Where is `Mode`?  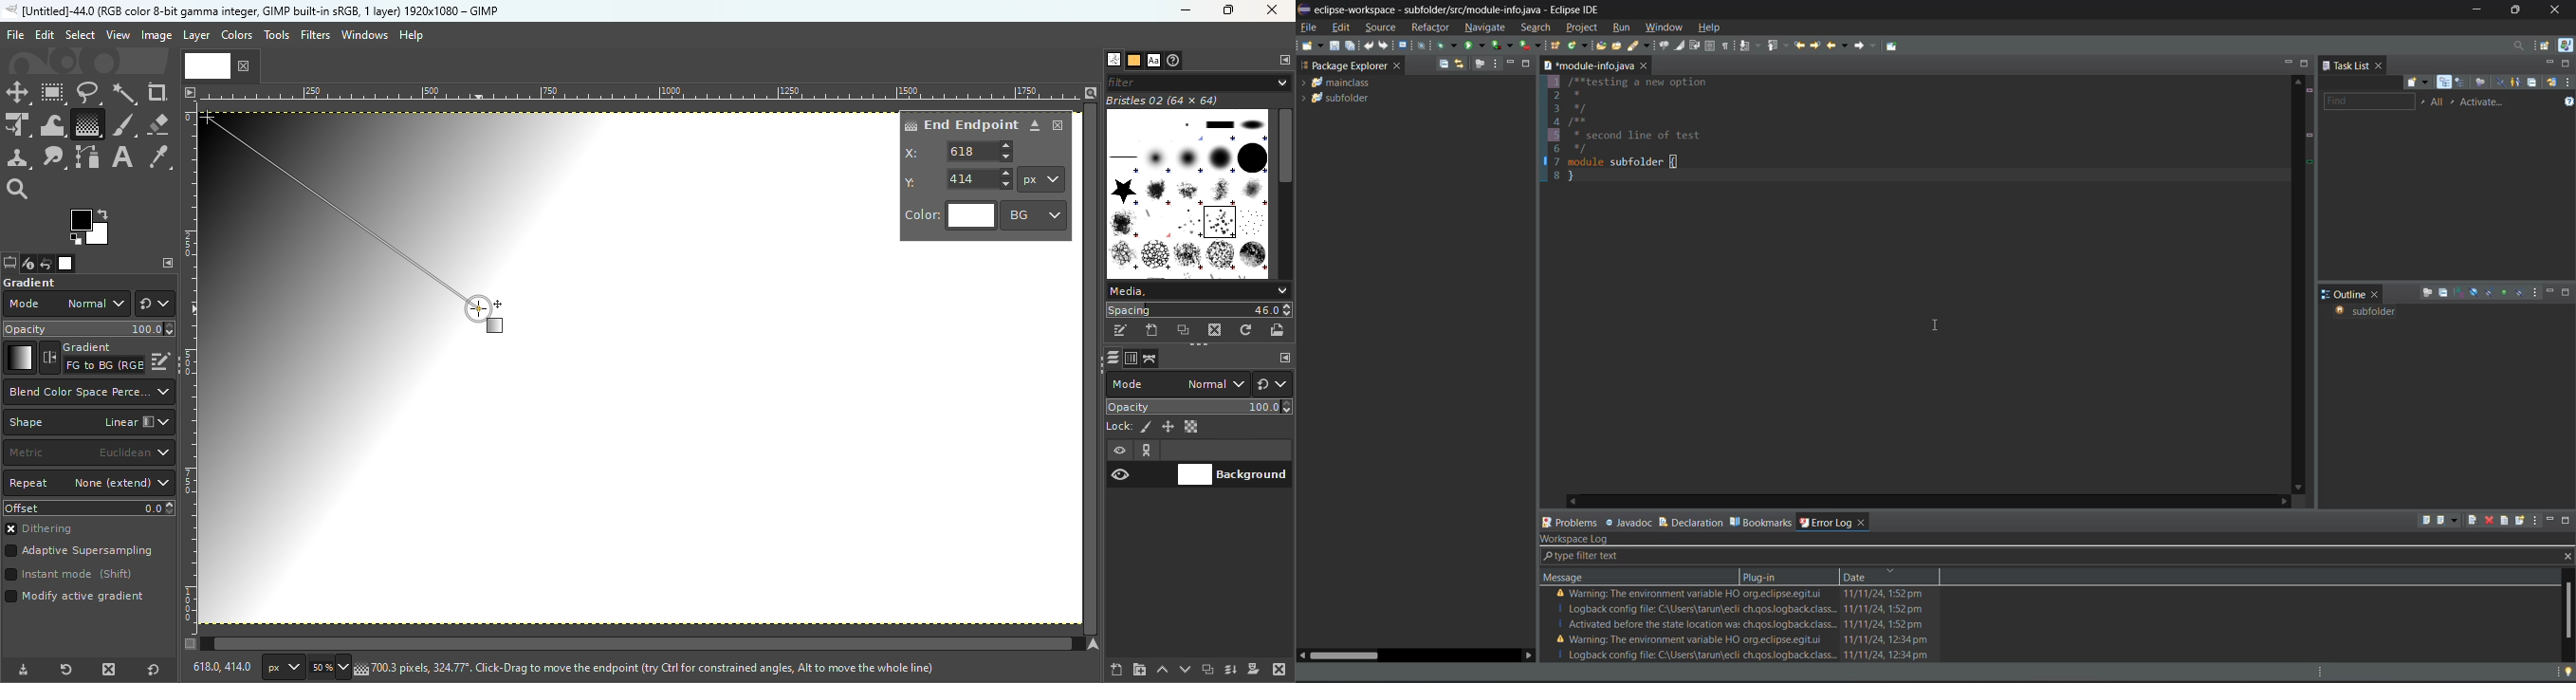
Mode is located at coordinates (65, 304).